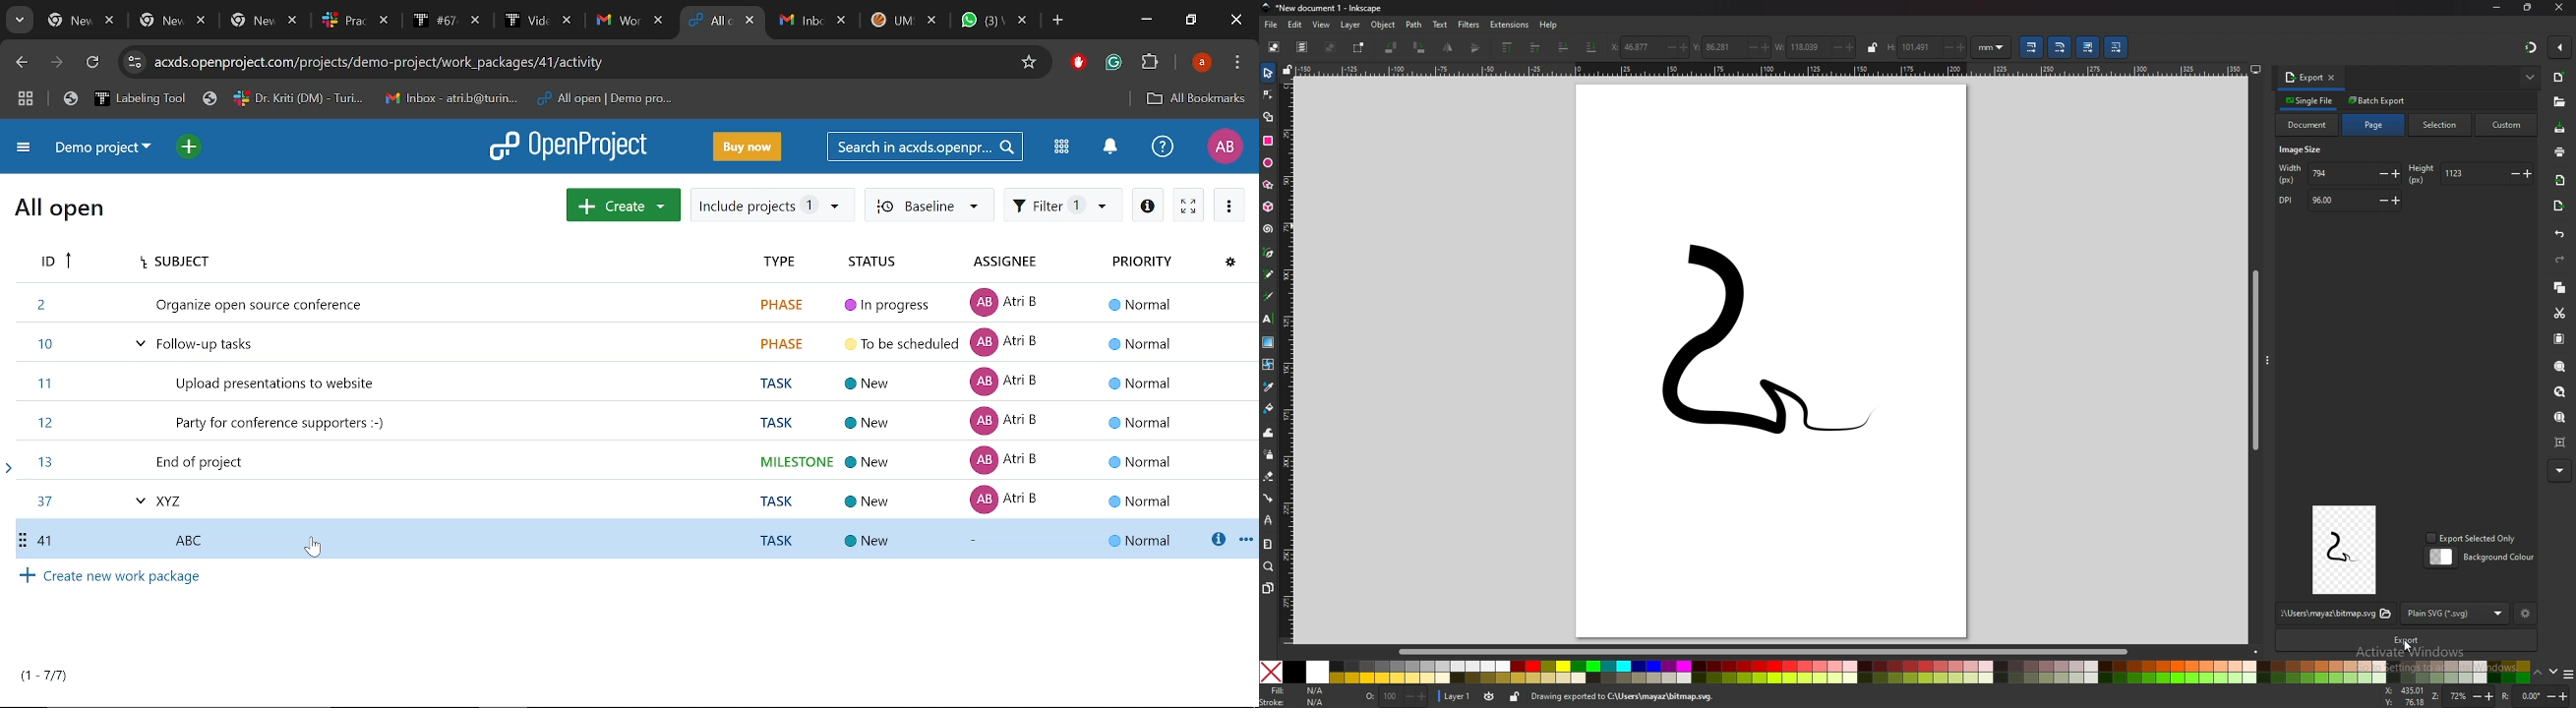  I want to click on Priority, so click(1143, 265).